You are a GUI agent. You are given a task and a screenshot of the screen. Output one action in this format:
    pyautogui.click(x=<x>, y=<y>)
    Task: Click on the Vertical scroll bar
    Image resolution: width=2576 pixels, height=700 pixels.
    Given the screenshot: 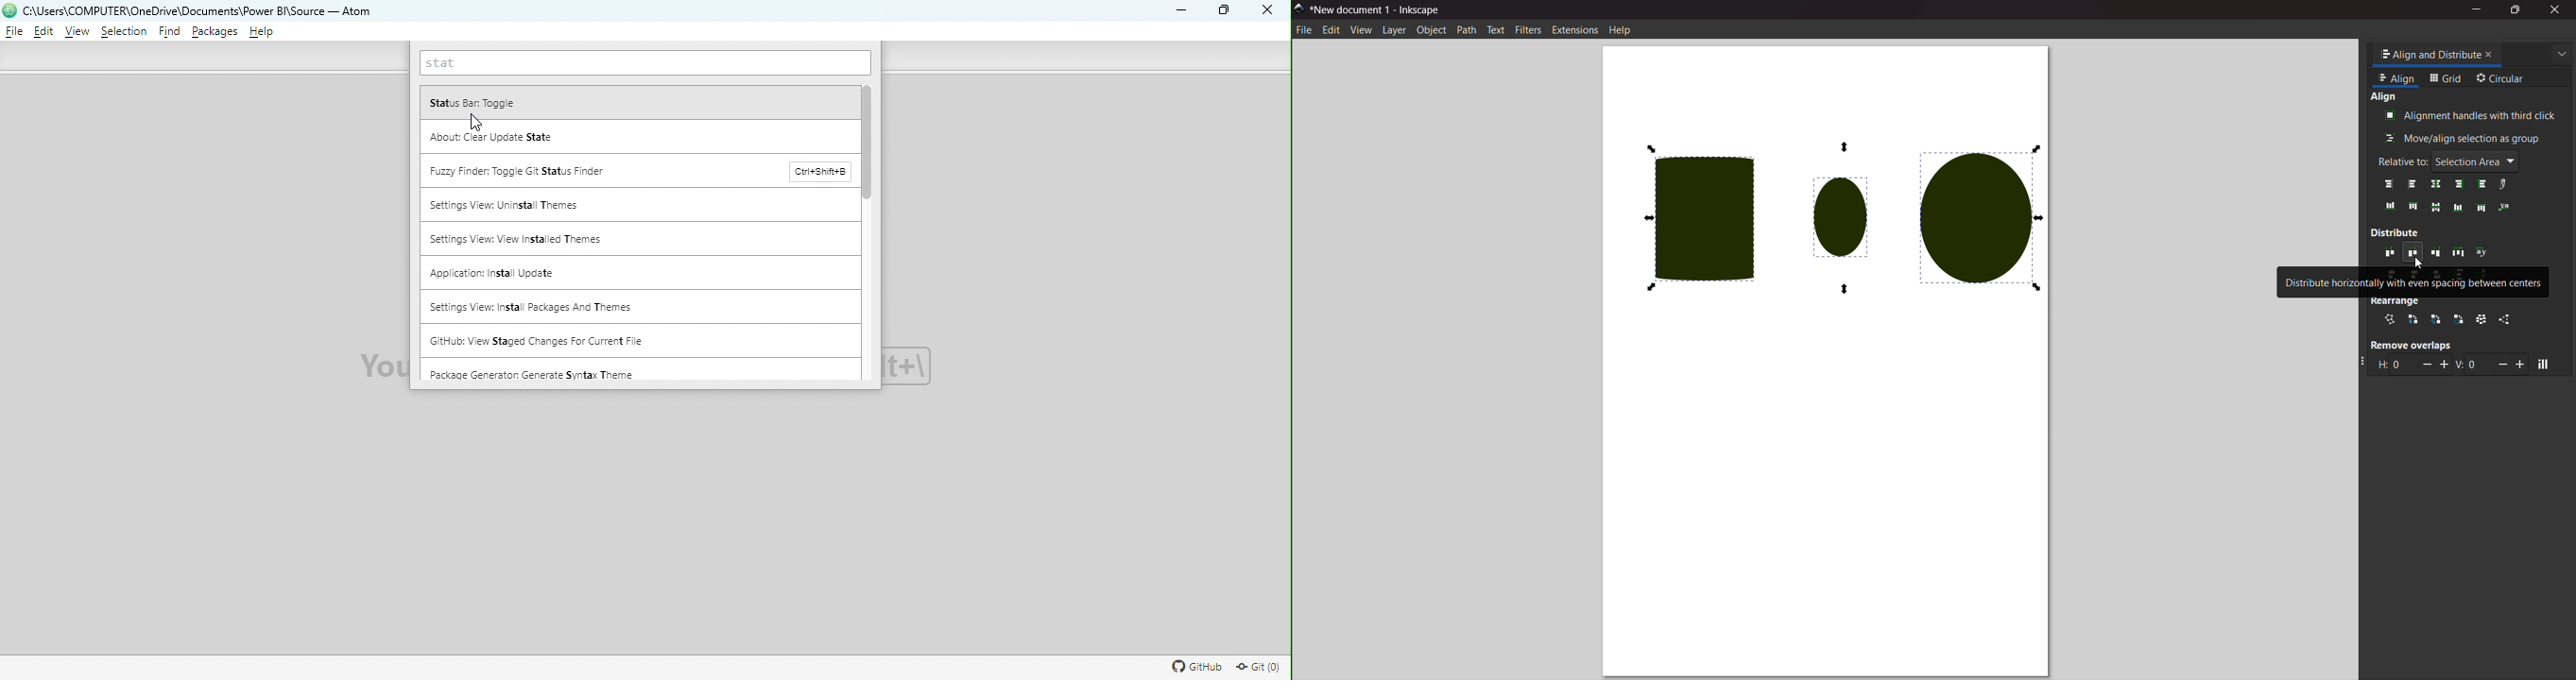 What is the action you would take?
    pyautogui.click(x=872, y=231)
    